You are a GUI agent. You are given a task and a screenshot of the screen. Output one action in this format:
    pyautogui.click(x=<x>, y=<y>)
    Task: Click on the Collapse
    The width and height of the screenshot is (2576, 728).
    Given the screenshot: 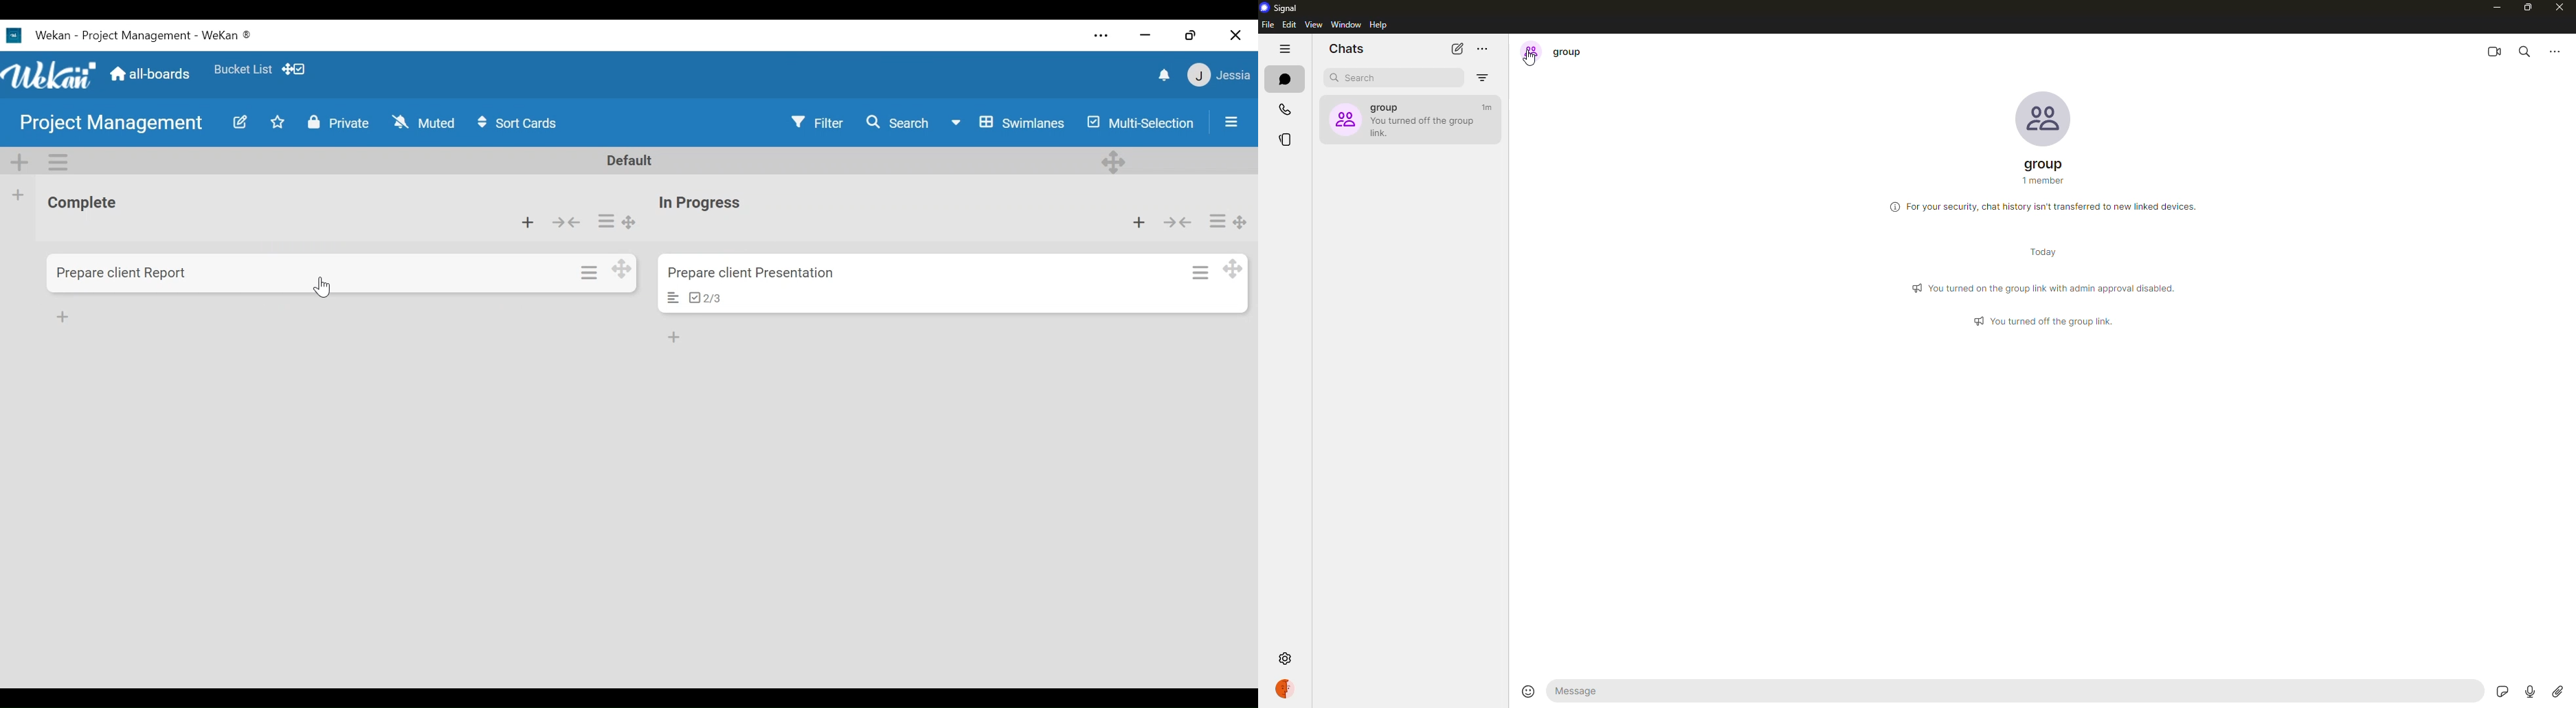 What is the action you would take?
    pyautogui.click(x=1181, y=222)
    